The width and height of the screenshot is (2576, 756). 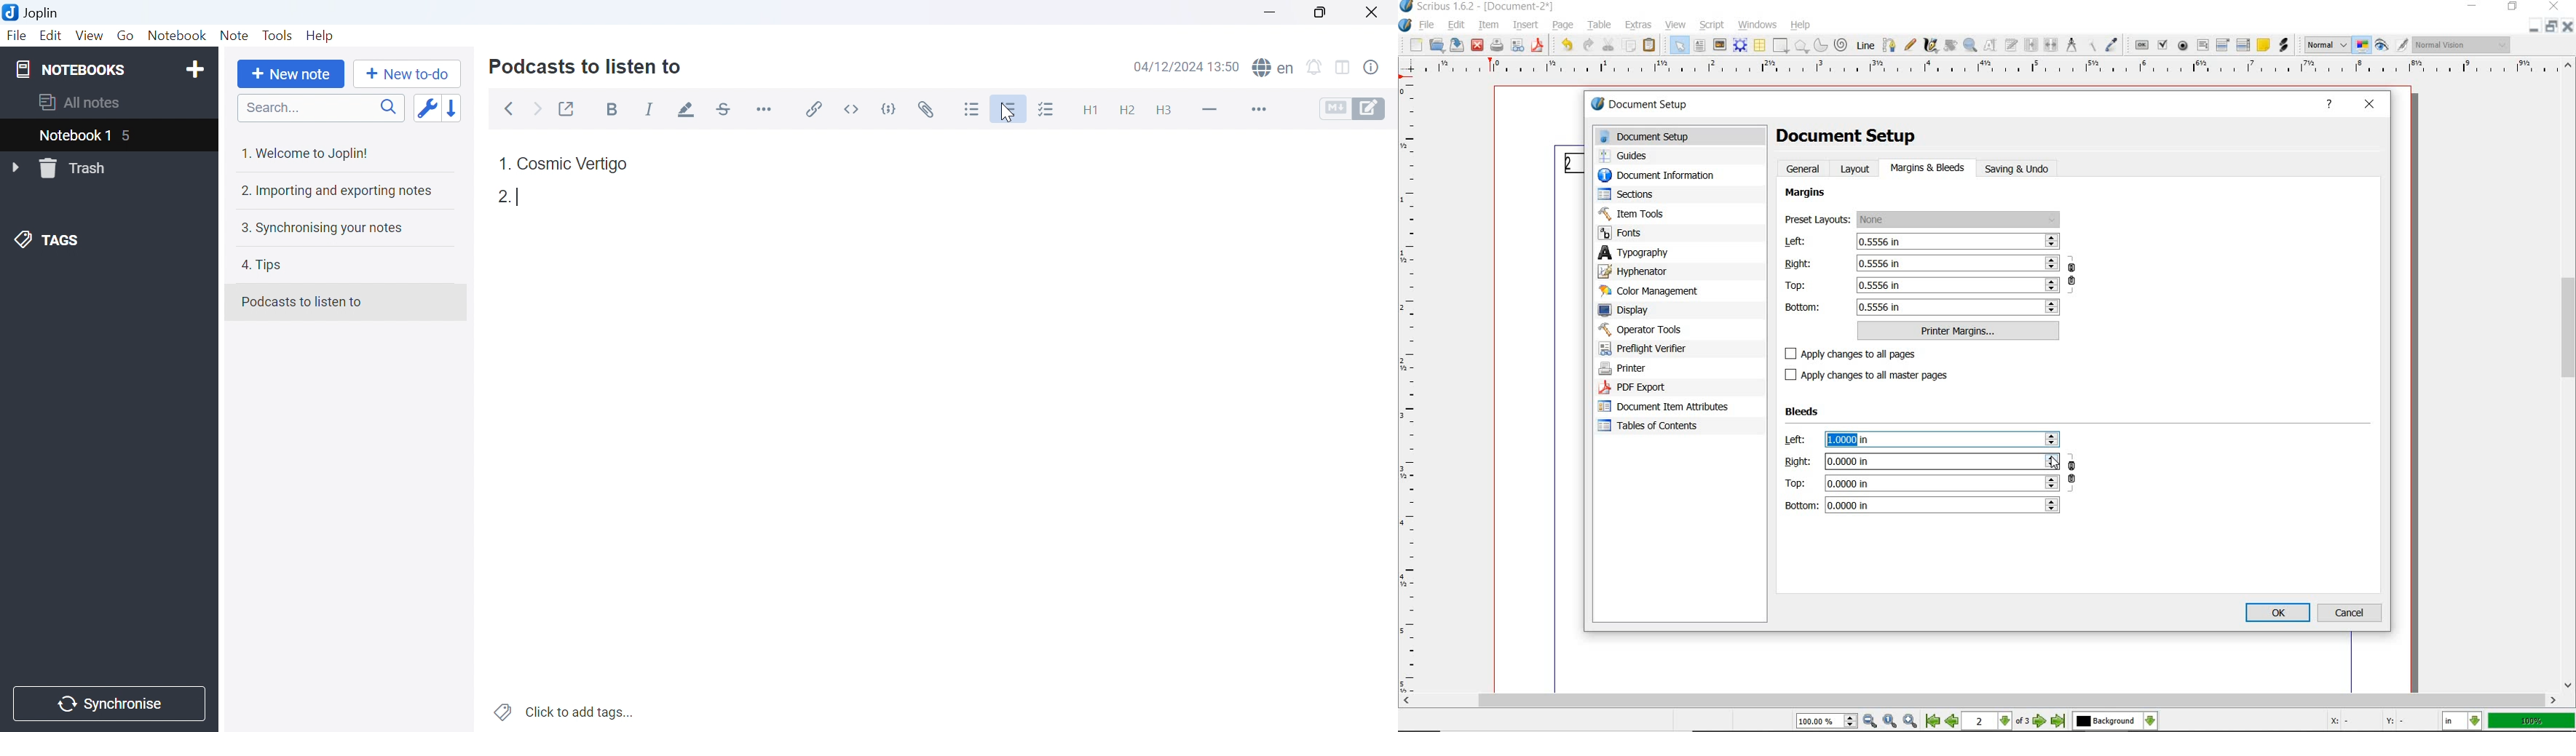 What do you see at coordinates (1653, 292) in the screenshot?
I see `color management` at bounding box center [1653, 292].